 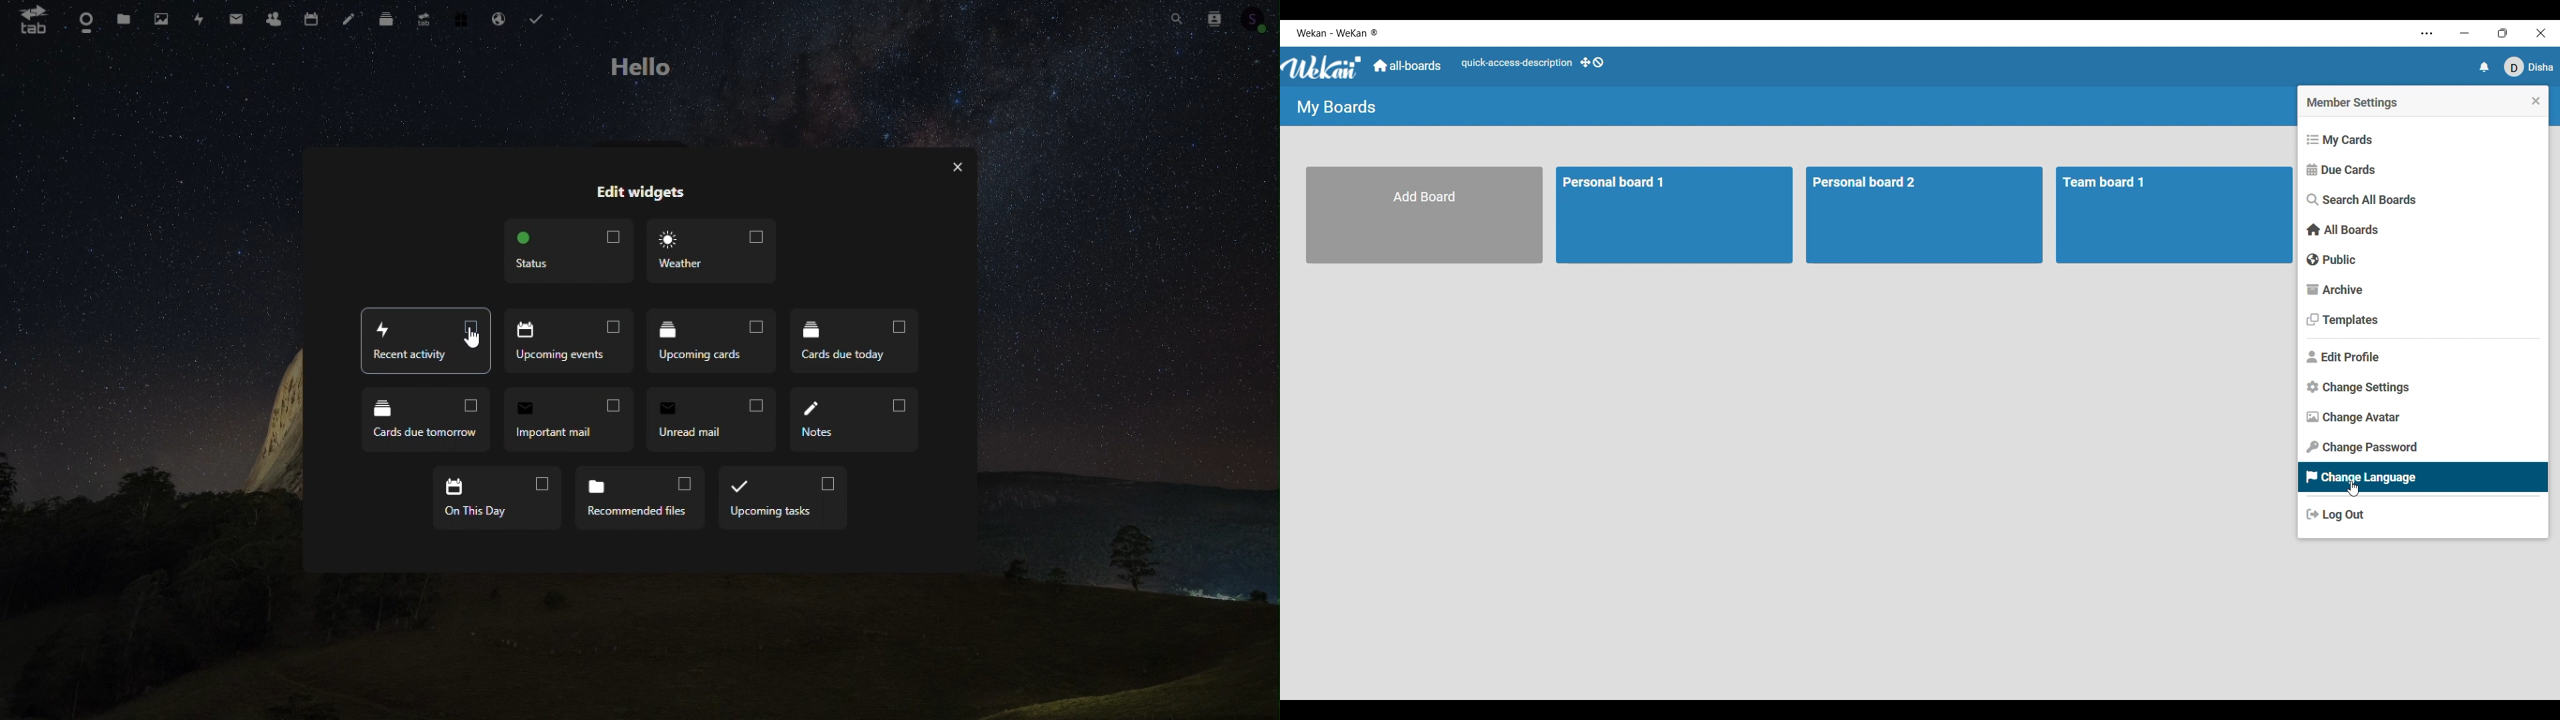 I want to click on Search, so click(x=1176, y=17).